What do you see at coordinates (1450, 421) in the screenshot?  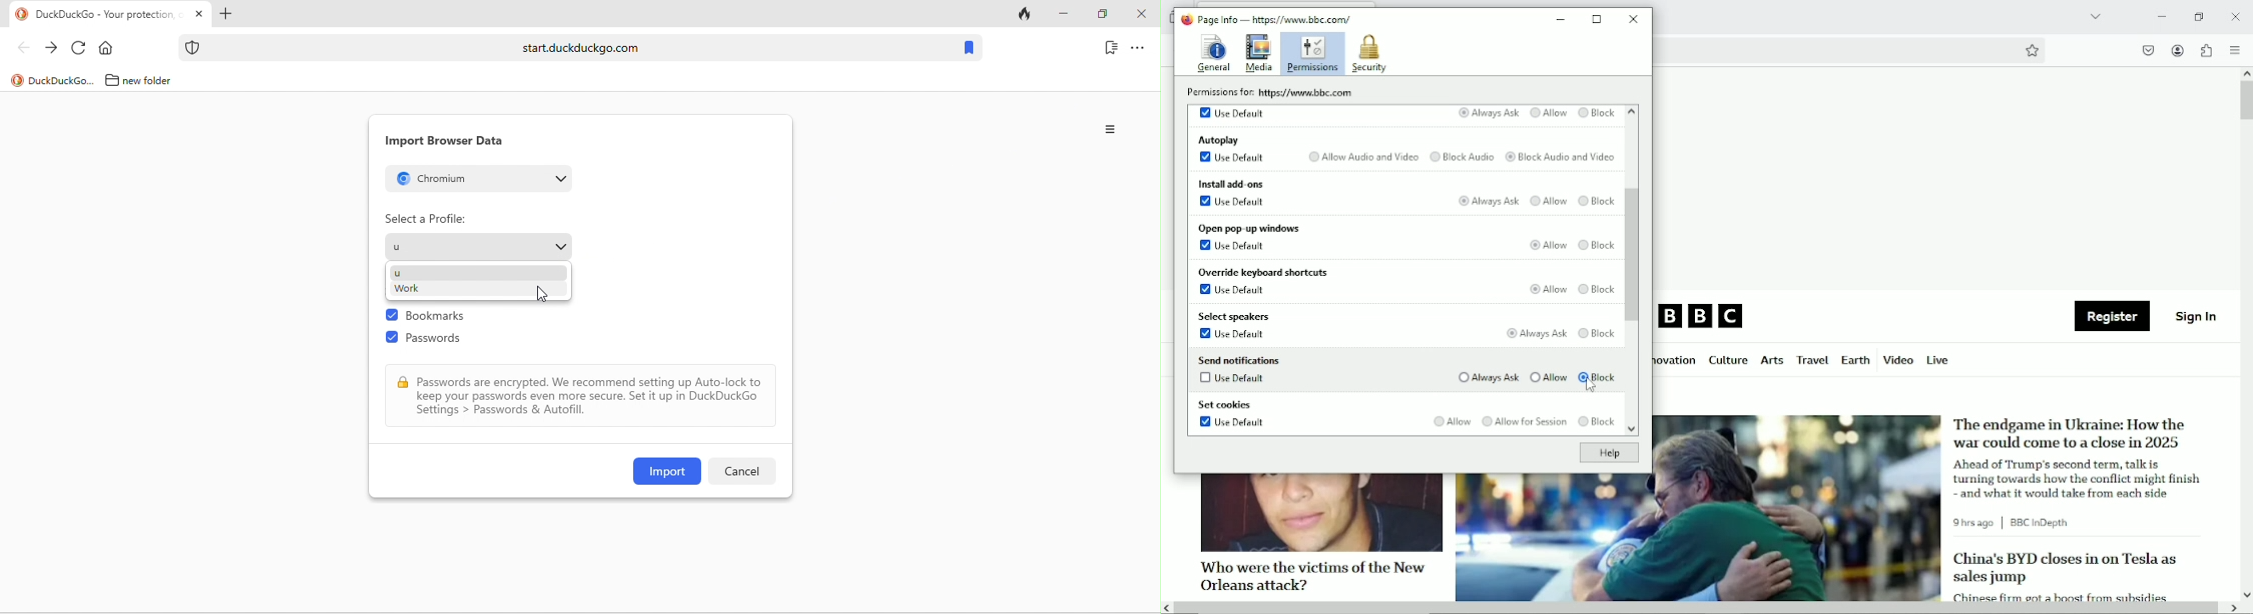 I see `Allow` at bounding box center [1450, 421].